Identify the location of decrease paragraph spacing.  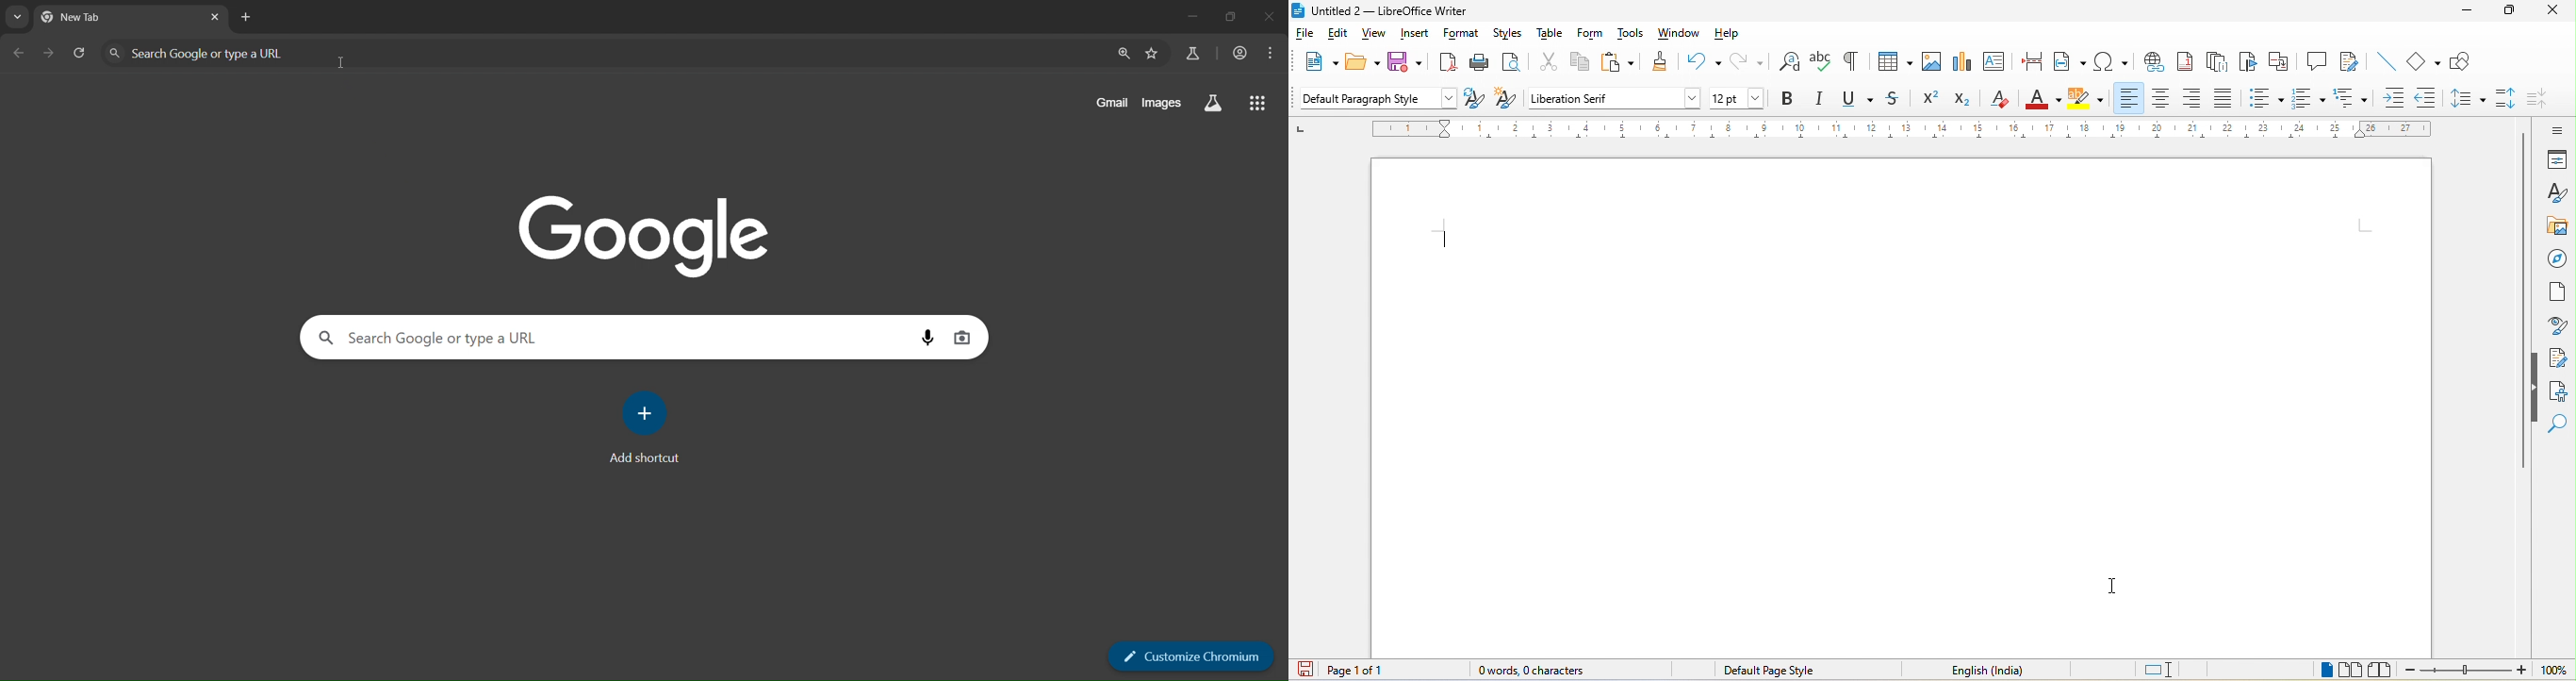
(2544, 99).